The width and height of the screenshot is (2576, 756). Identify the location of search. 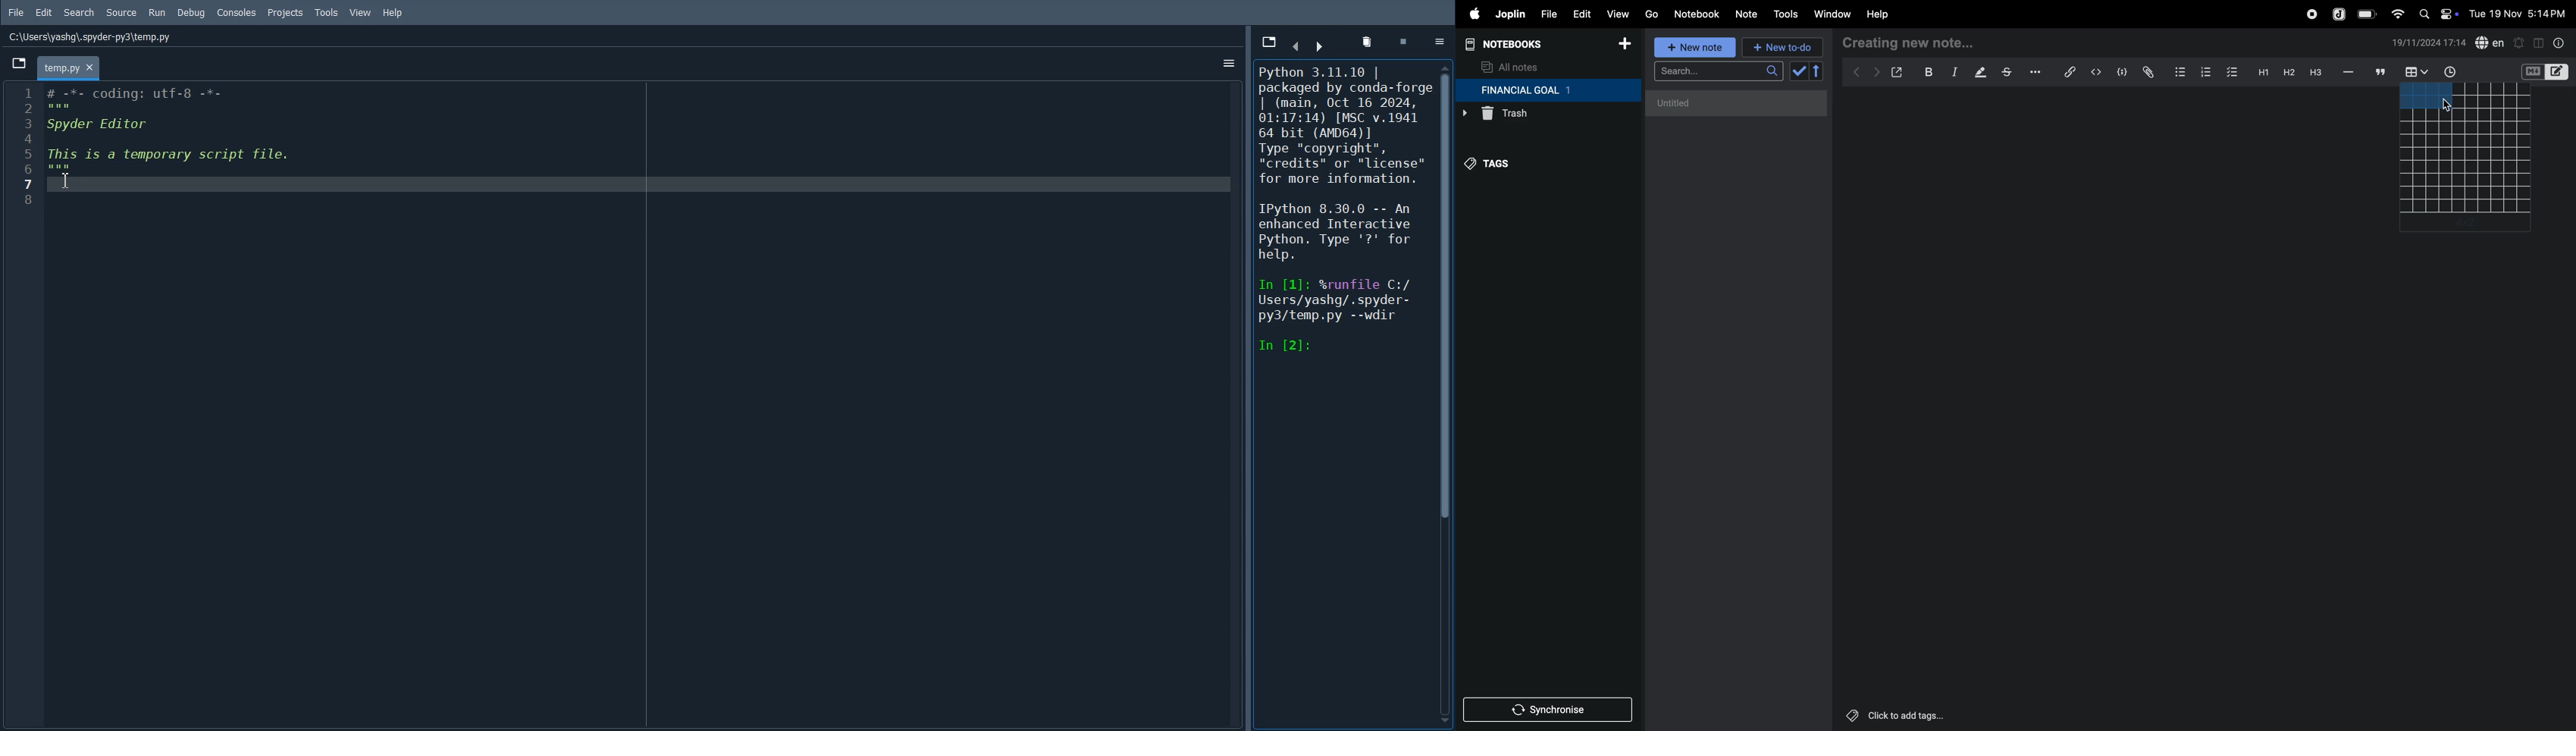
(1718, 71).